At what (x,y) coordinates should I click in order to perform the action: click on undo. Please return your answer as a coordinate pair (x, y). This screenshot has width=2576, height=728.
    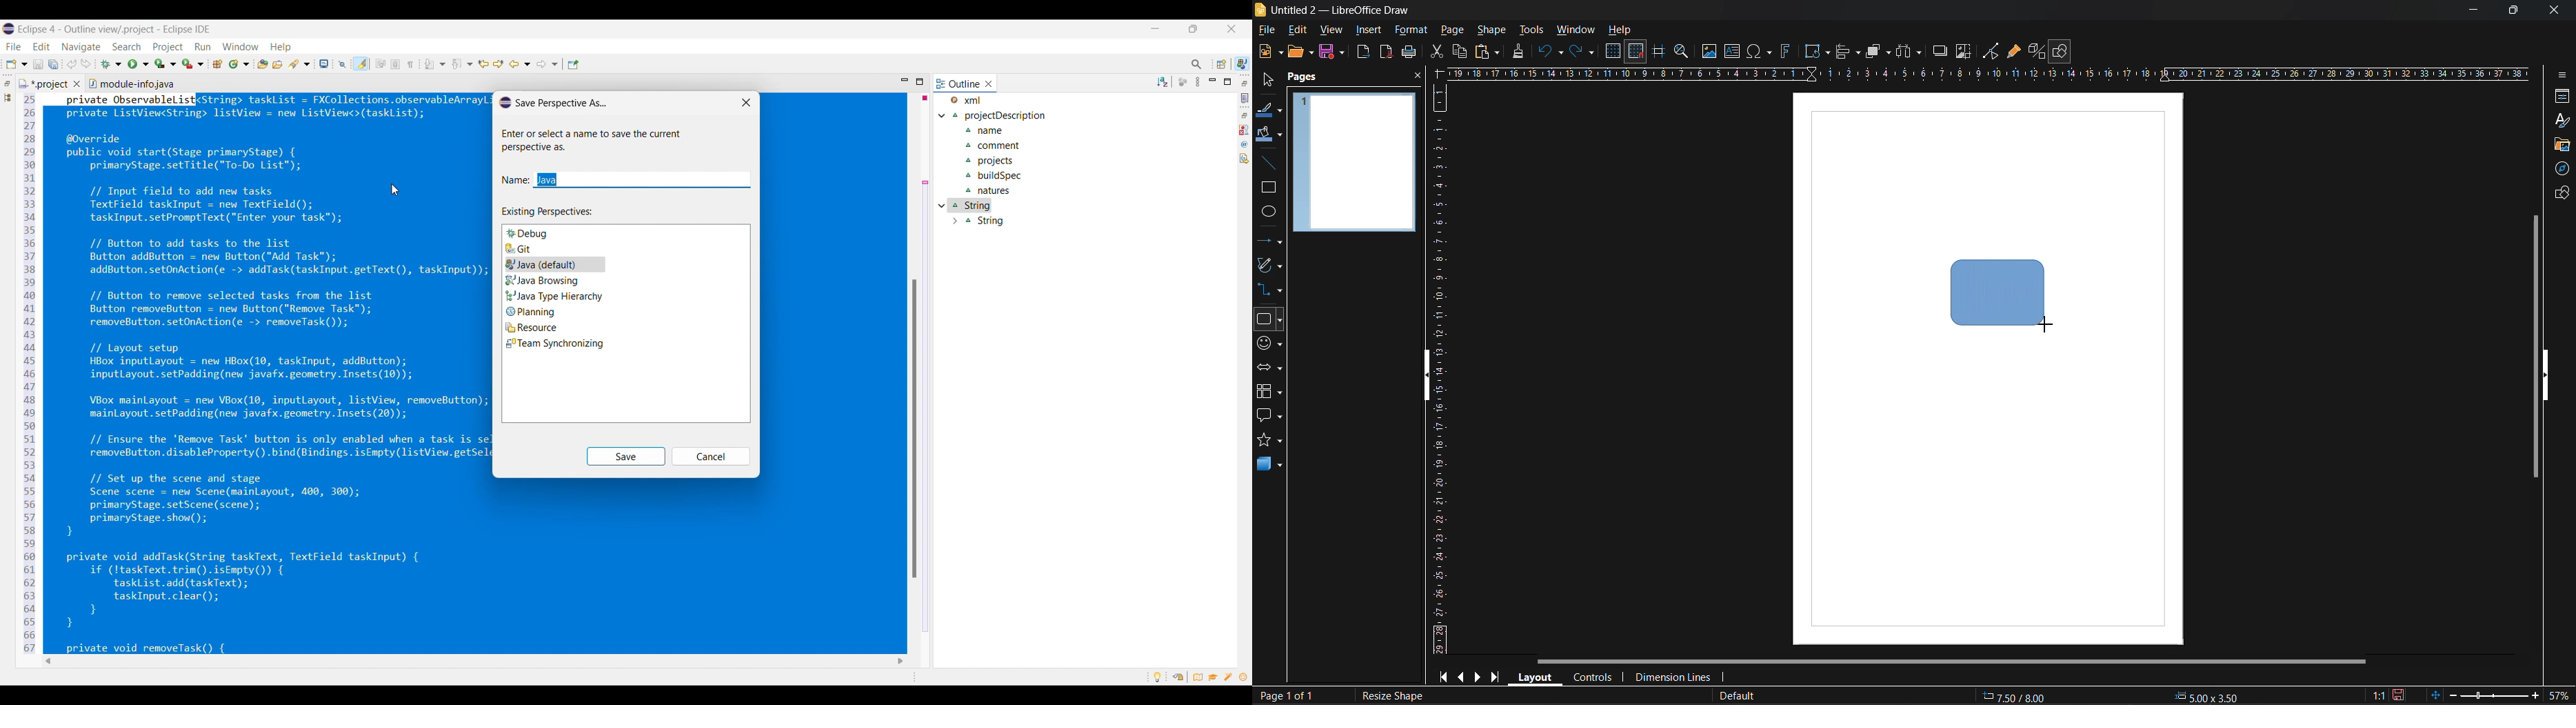
    Looking at the image, I should click on (1551, 52).